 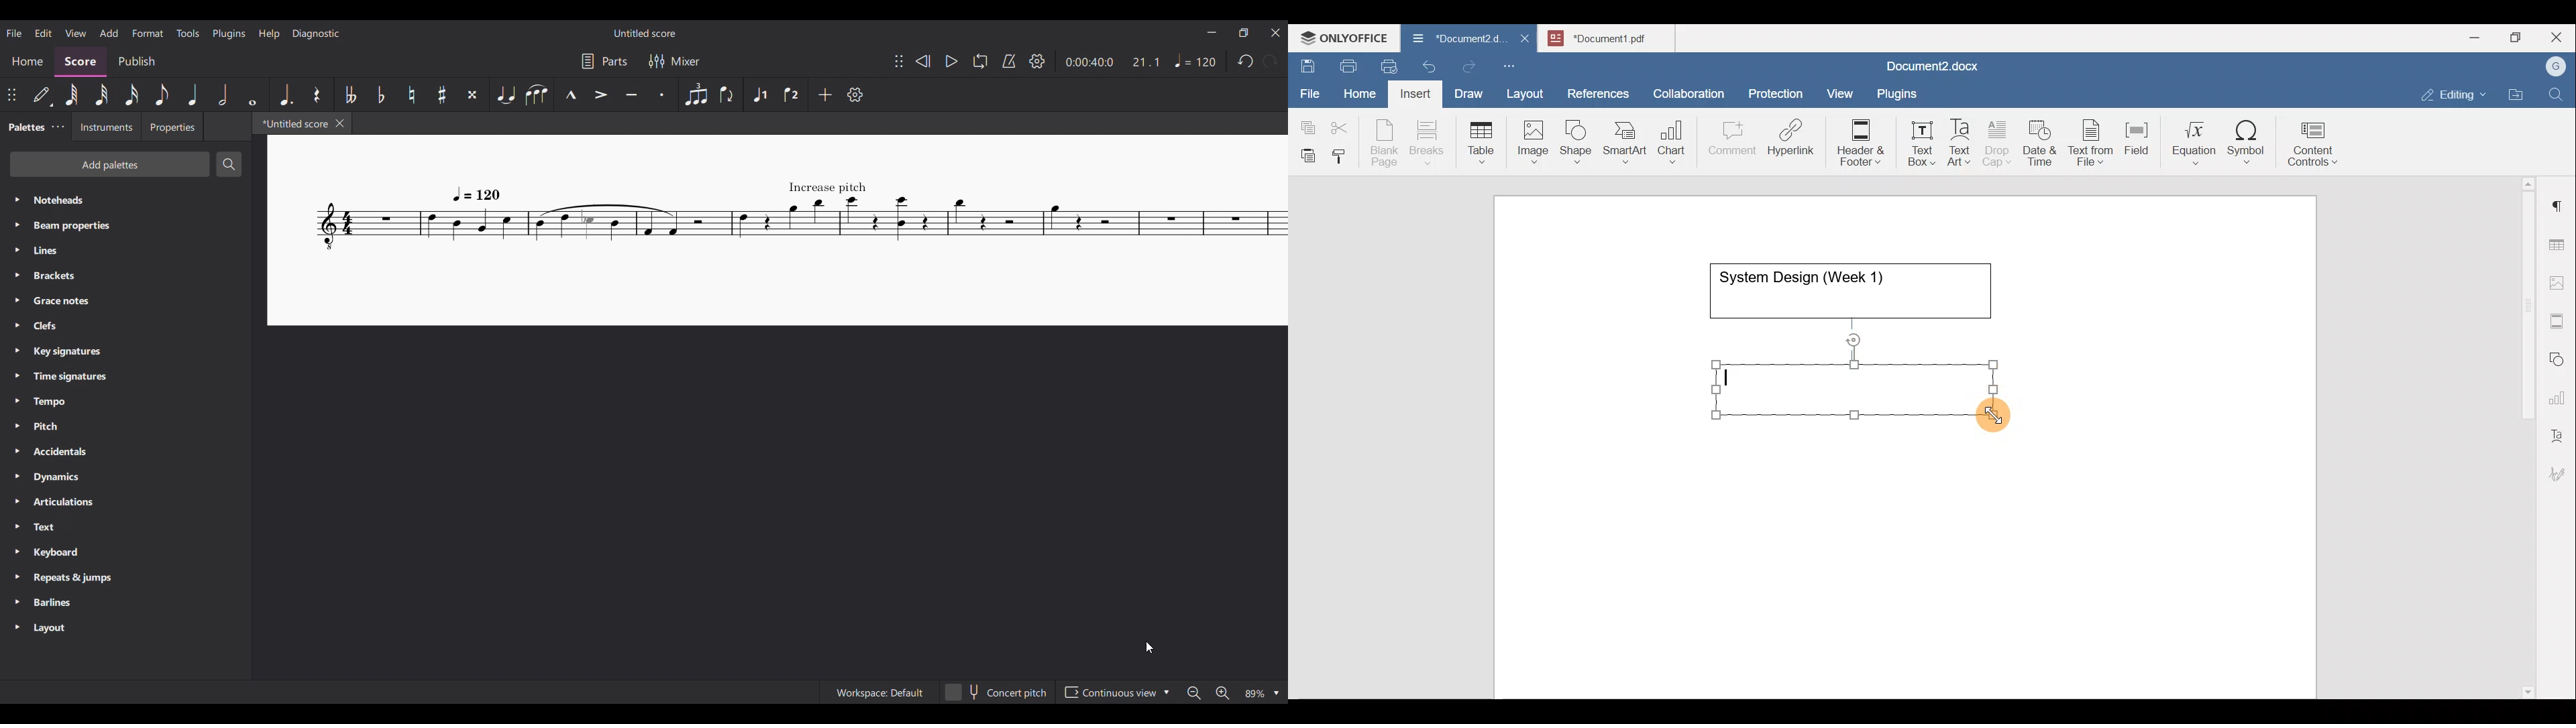 I want to click on Palette settings, so click(x=58, y=126).